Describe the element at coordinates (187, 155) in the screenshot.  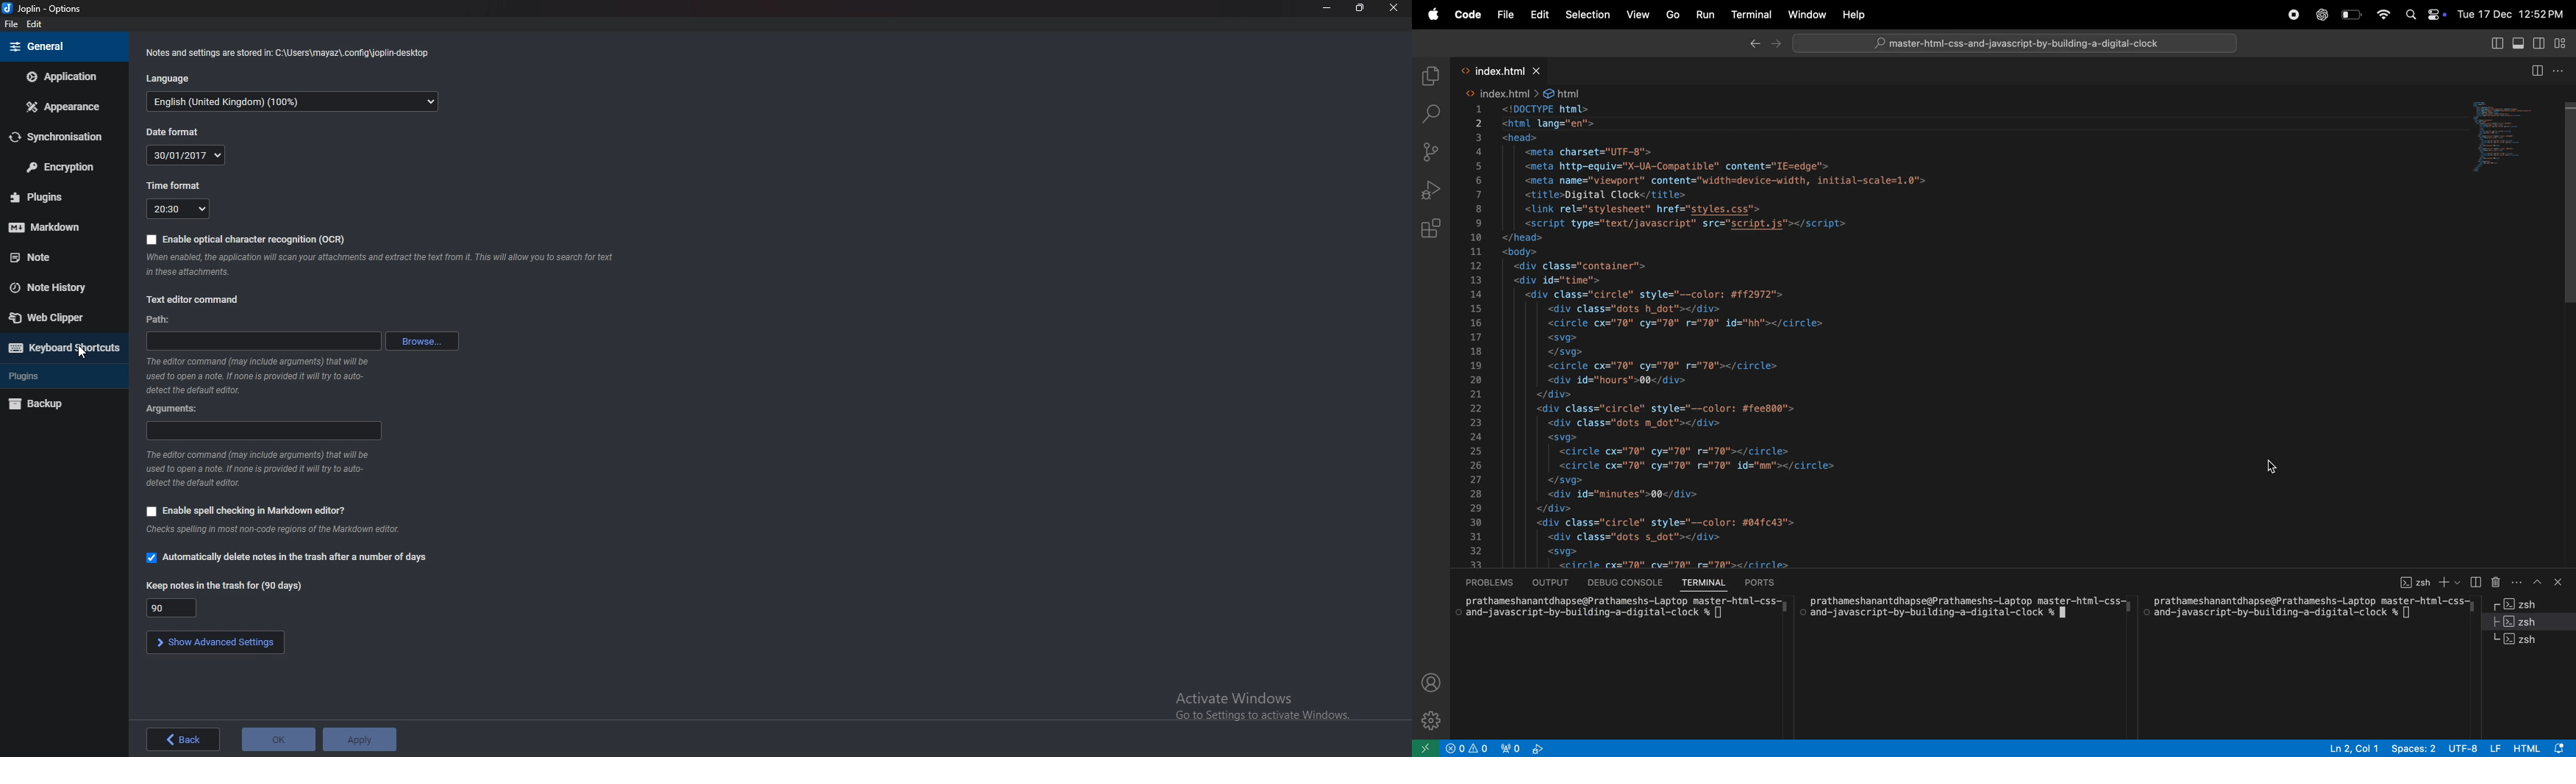
I see `Date format` at that location.